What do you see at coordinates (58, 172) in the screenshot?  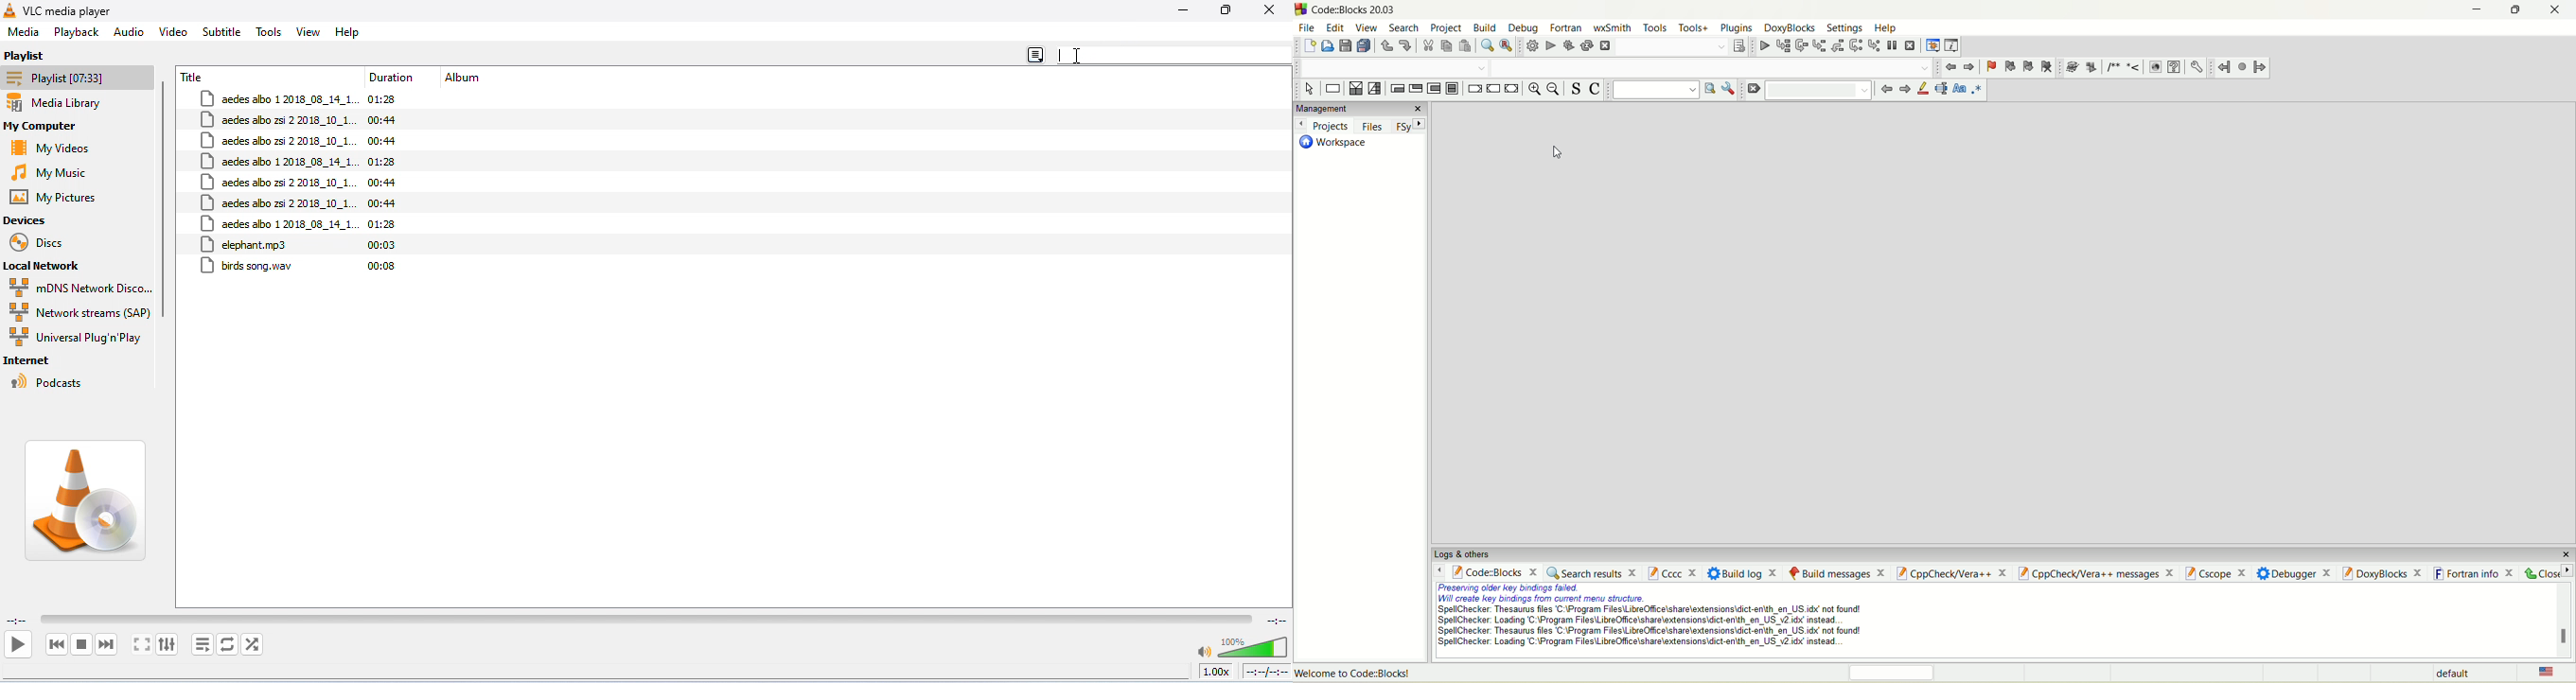 I see `my music` at bounding box center [58, 172].